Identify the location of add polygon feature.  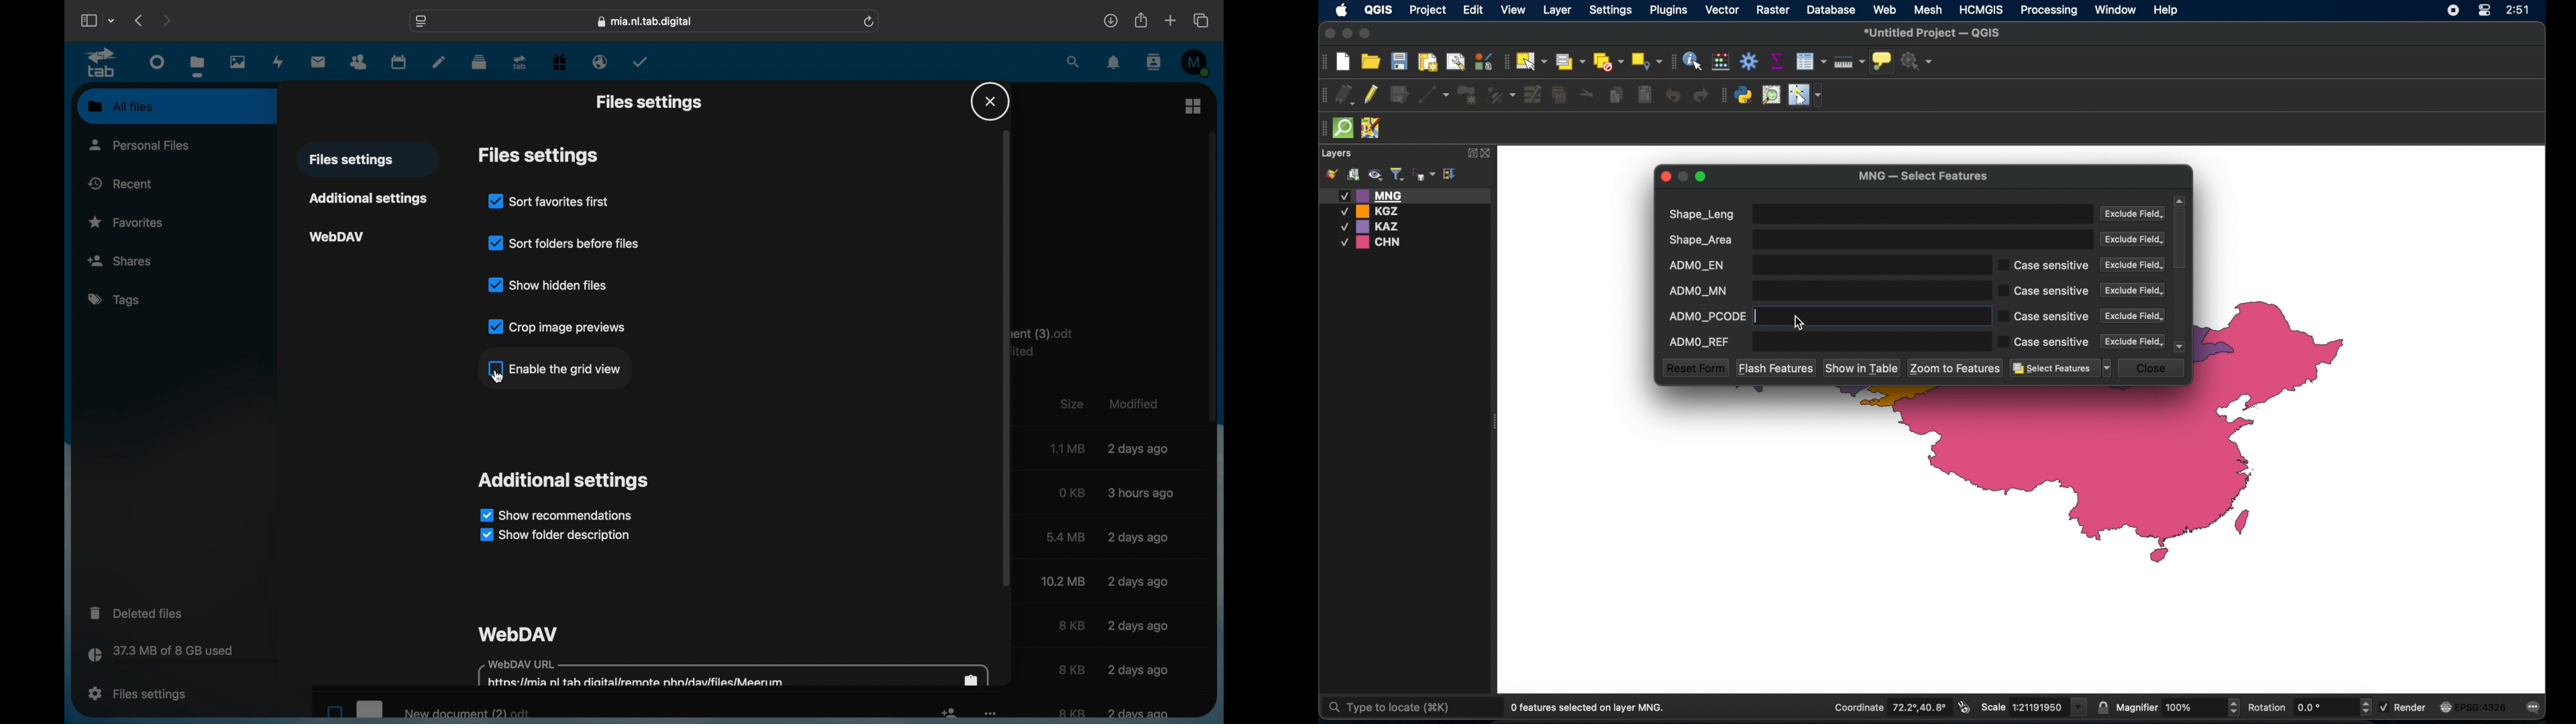
(1468, 94).